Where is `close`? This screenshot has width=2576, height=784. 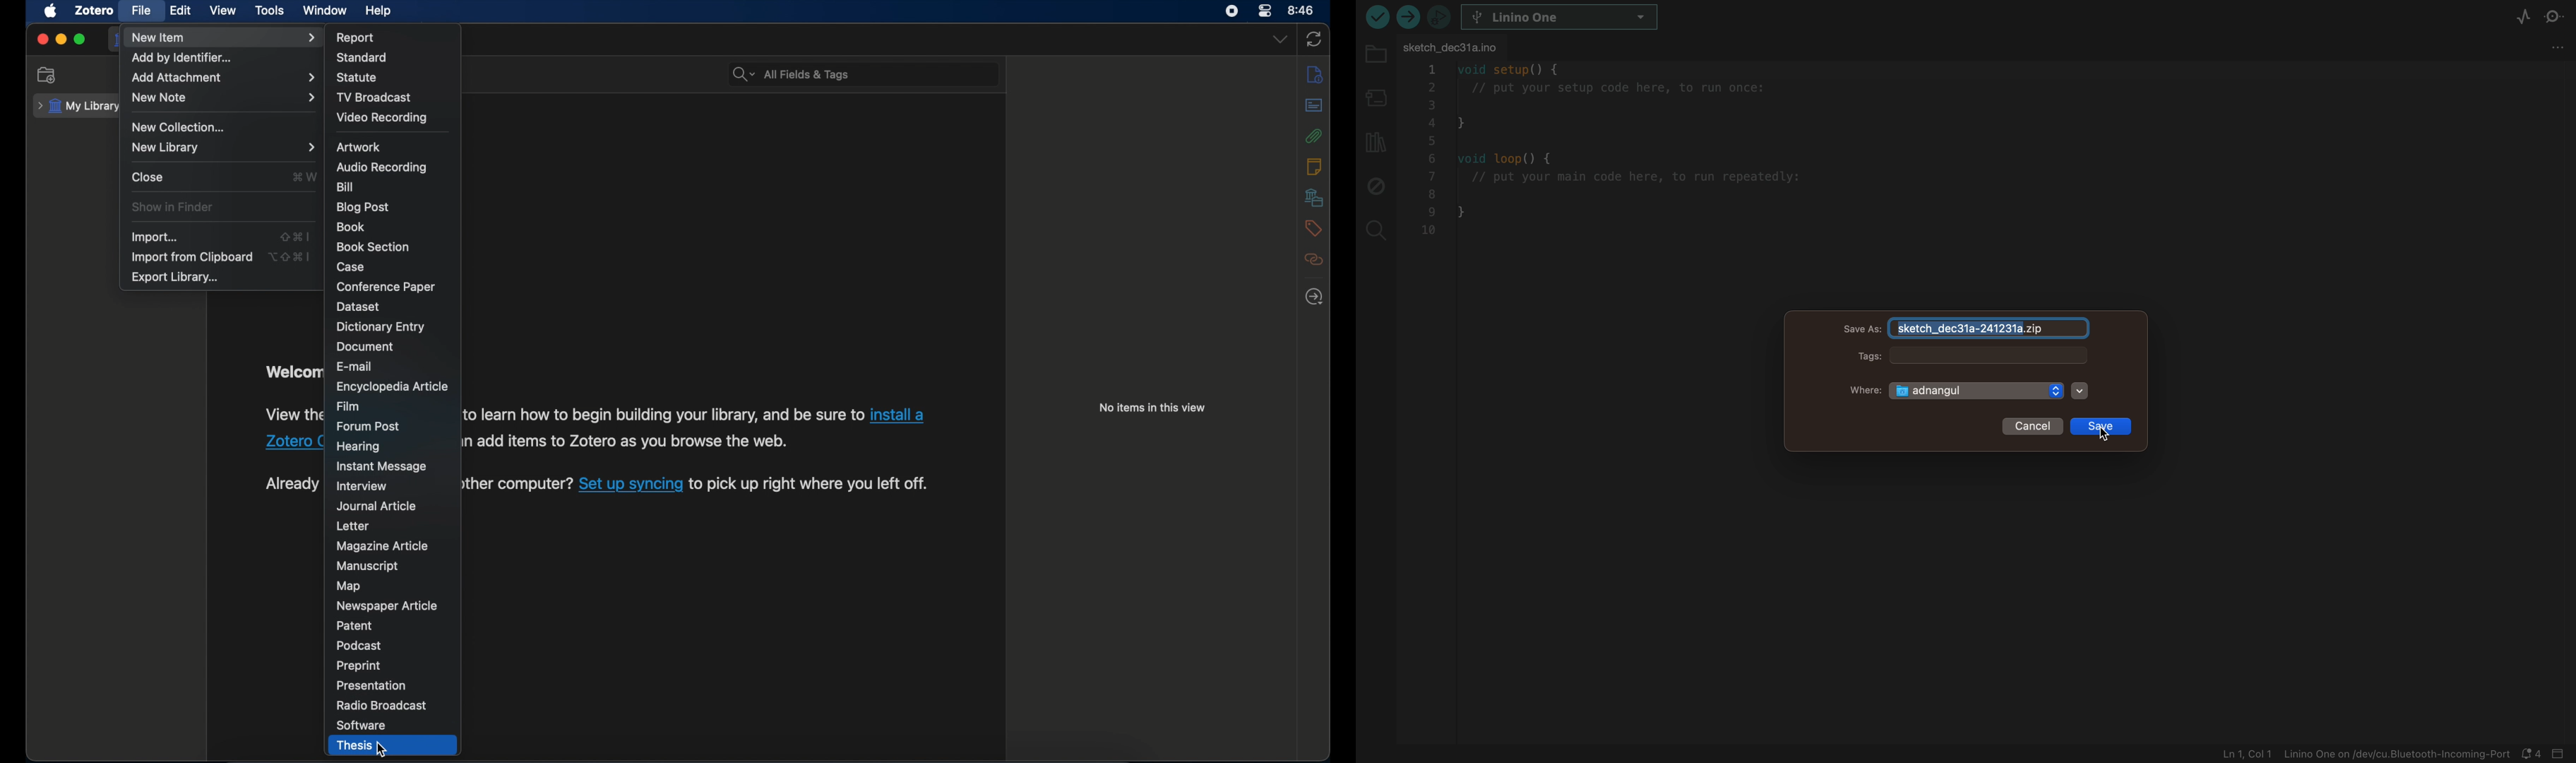
close is located at coordinates (148, 177).